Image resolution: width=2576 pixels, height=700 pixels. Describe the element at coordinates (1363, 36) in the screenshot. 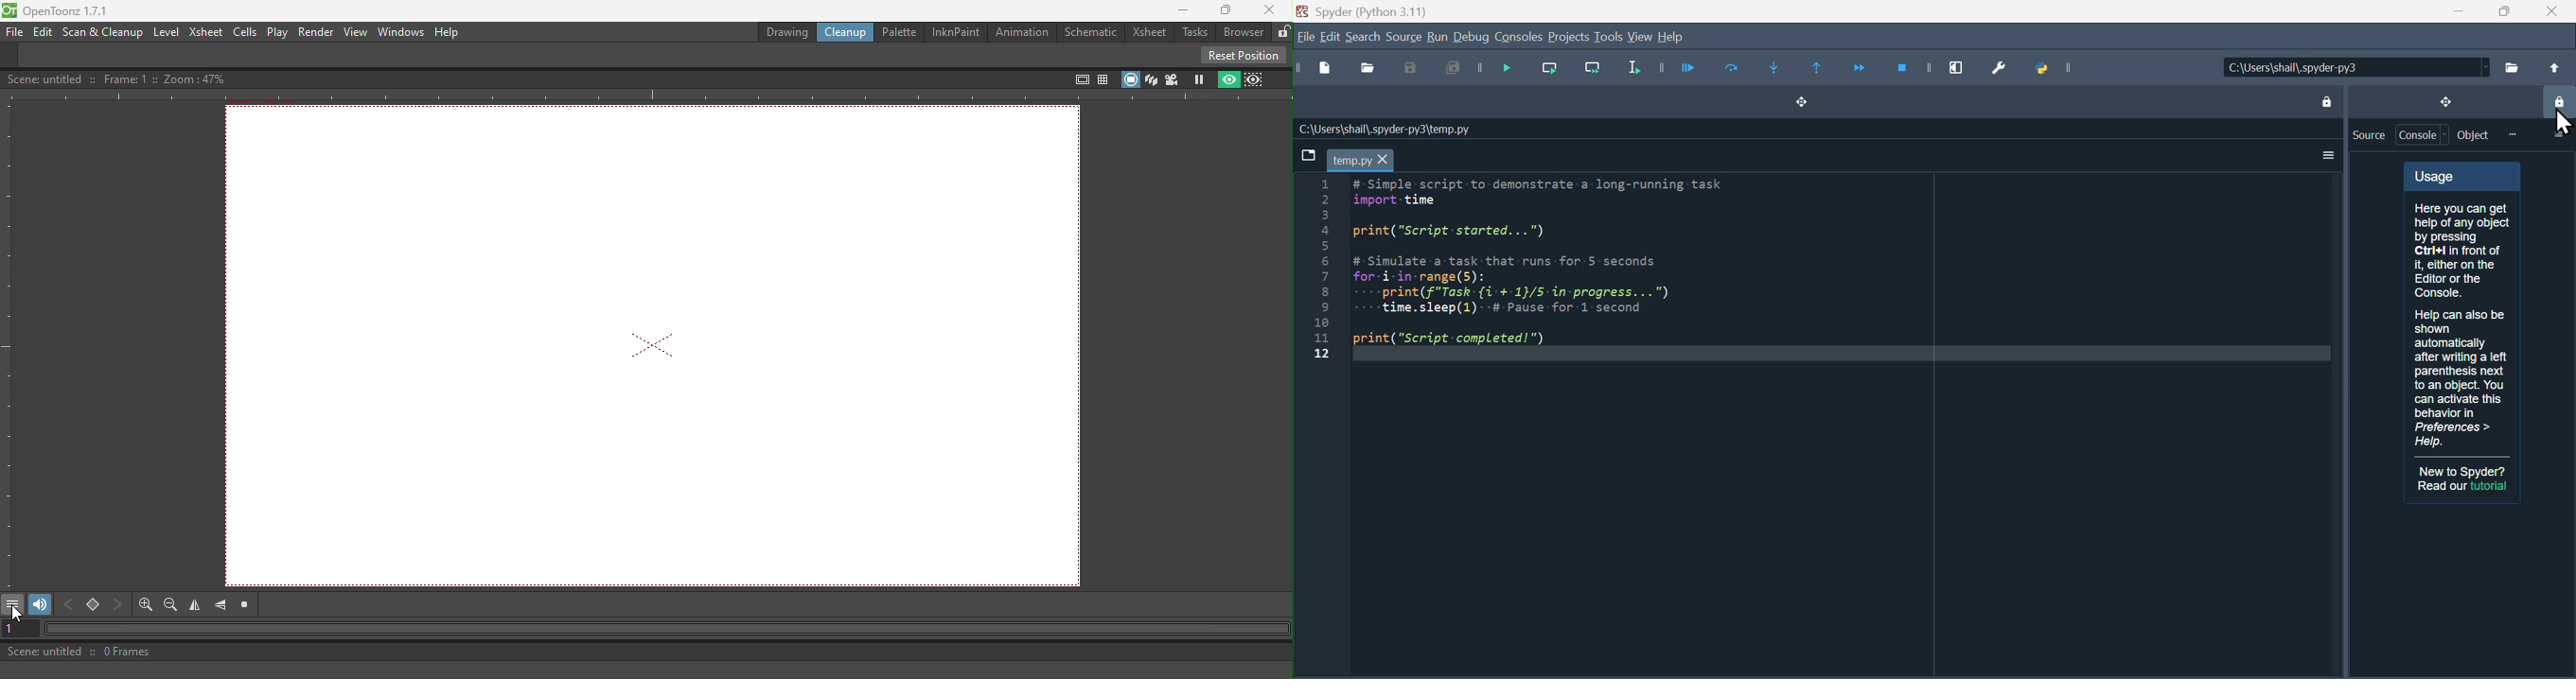

I see `search` at that location.